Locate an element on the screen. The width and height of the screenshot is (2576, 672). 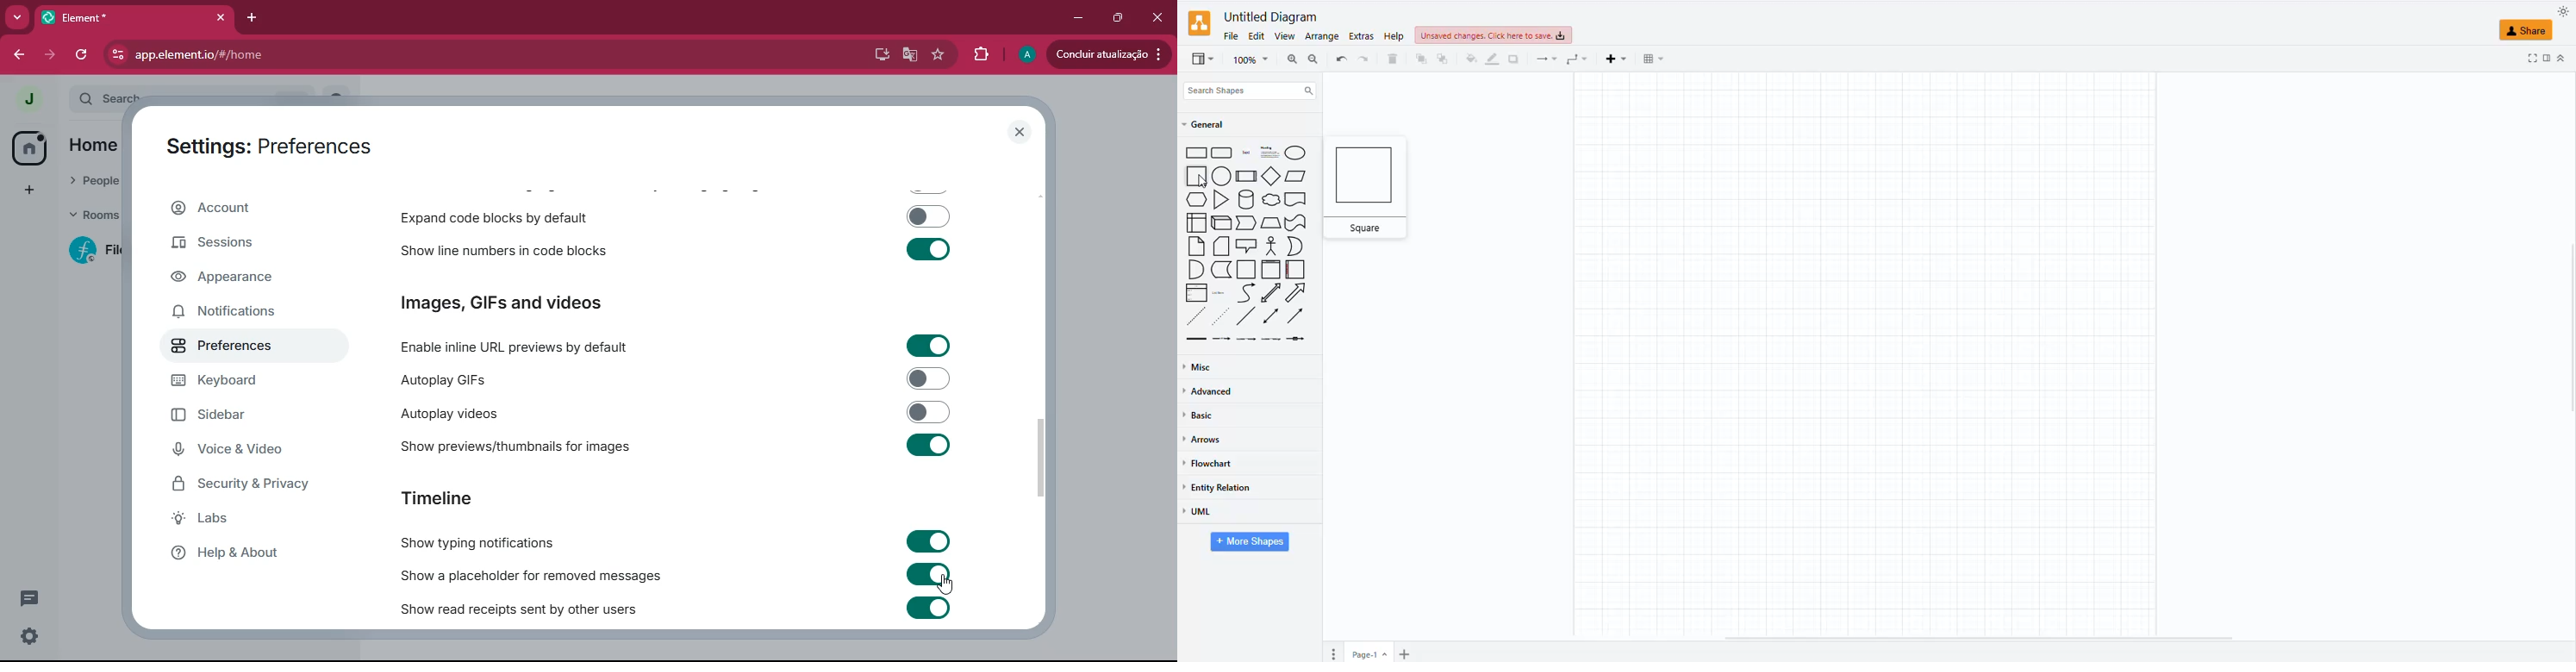
basic is located at coordinates (1205, 416).